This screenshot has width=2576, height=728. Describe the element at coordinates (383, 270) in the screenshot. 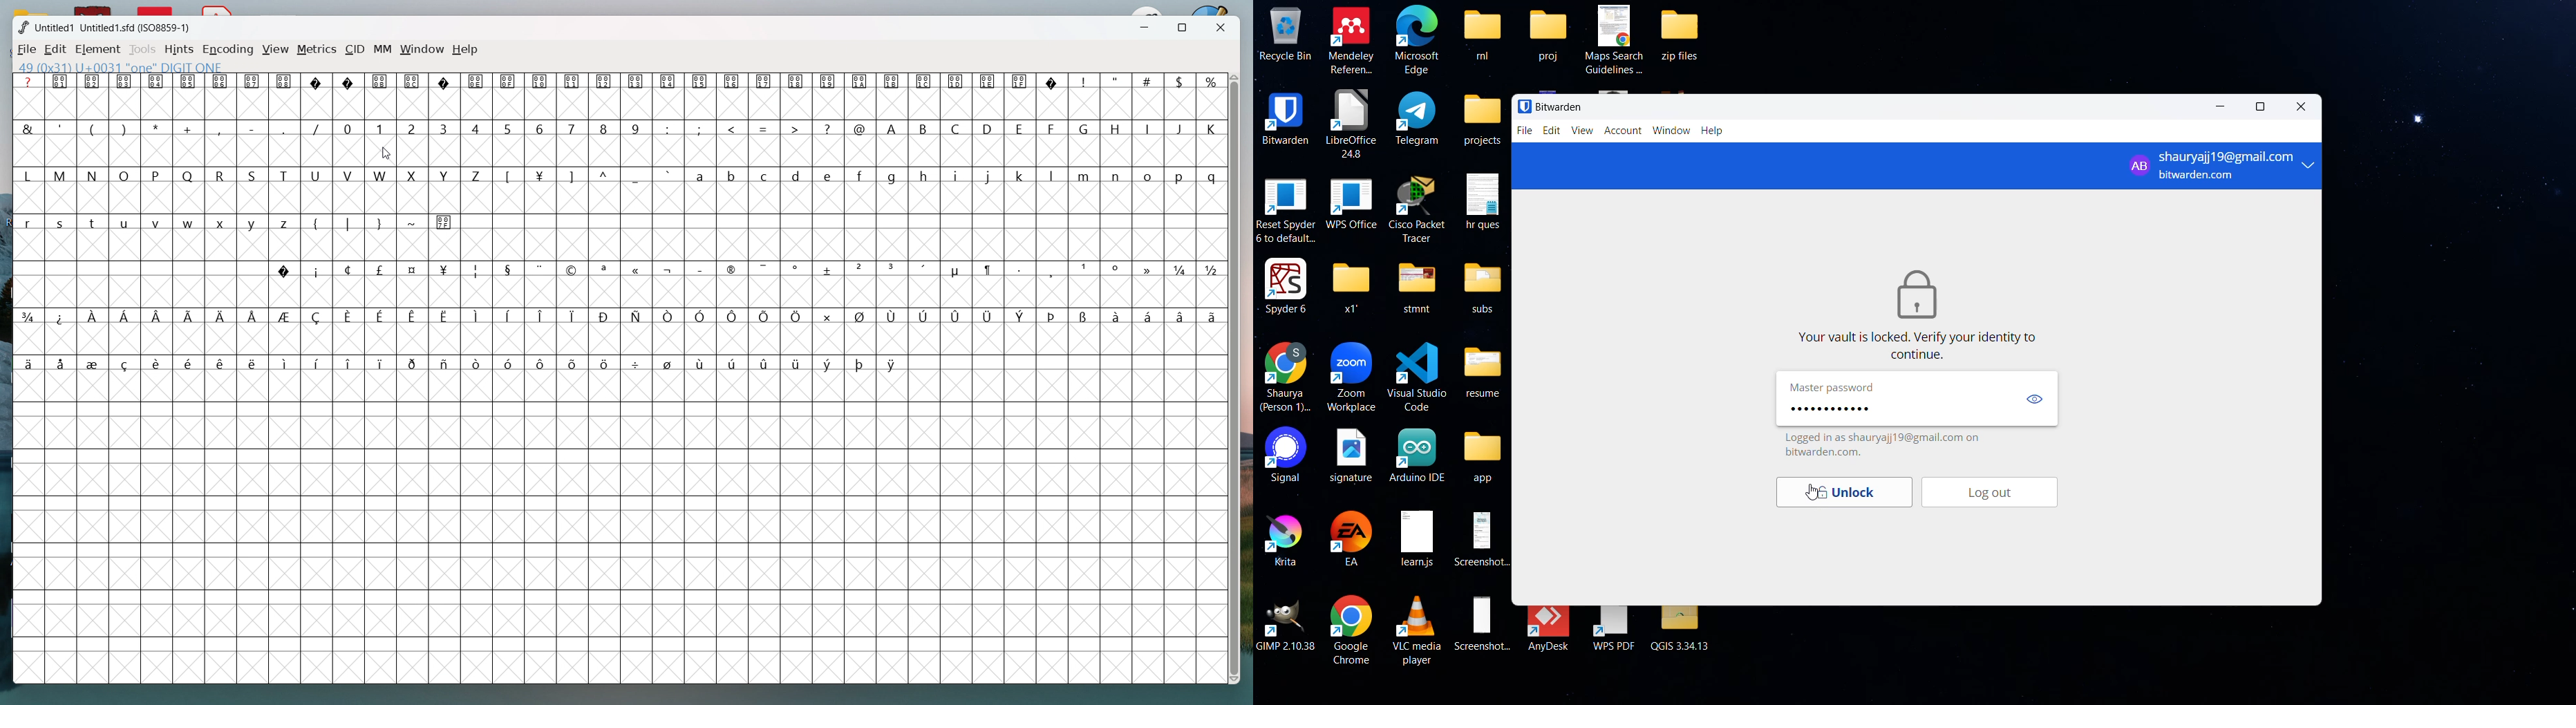

I see `symbol` at that location.